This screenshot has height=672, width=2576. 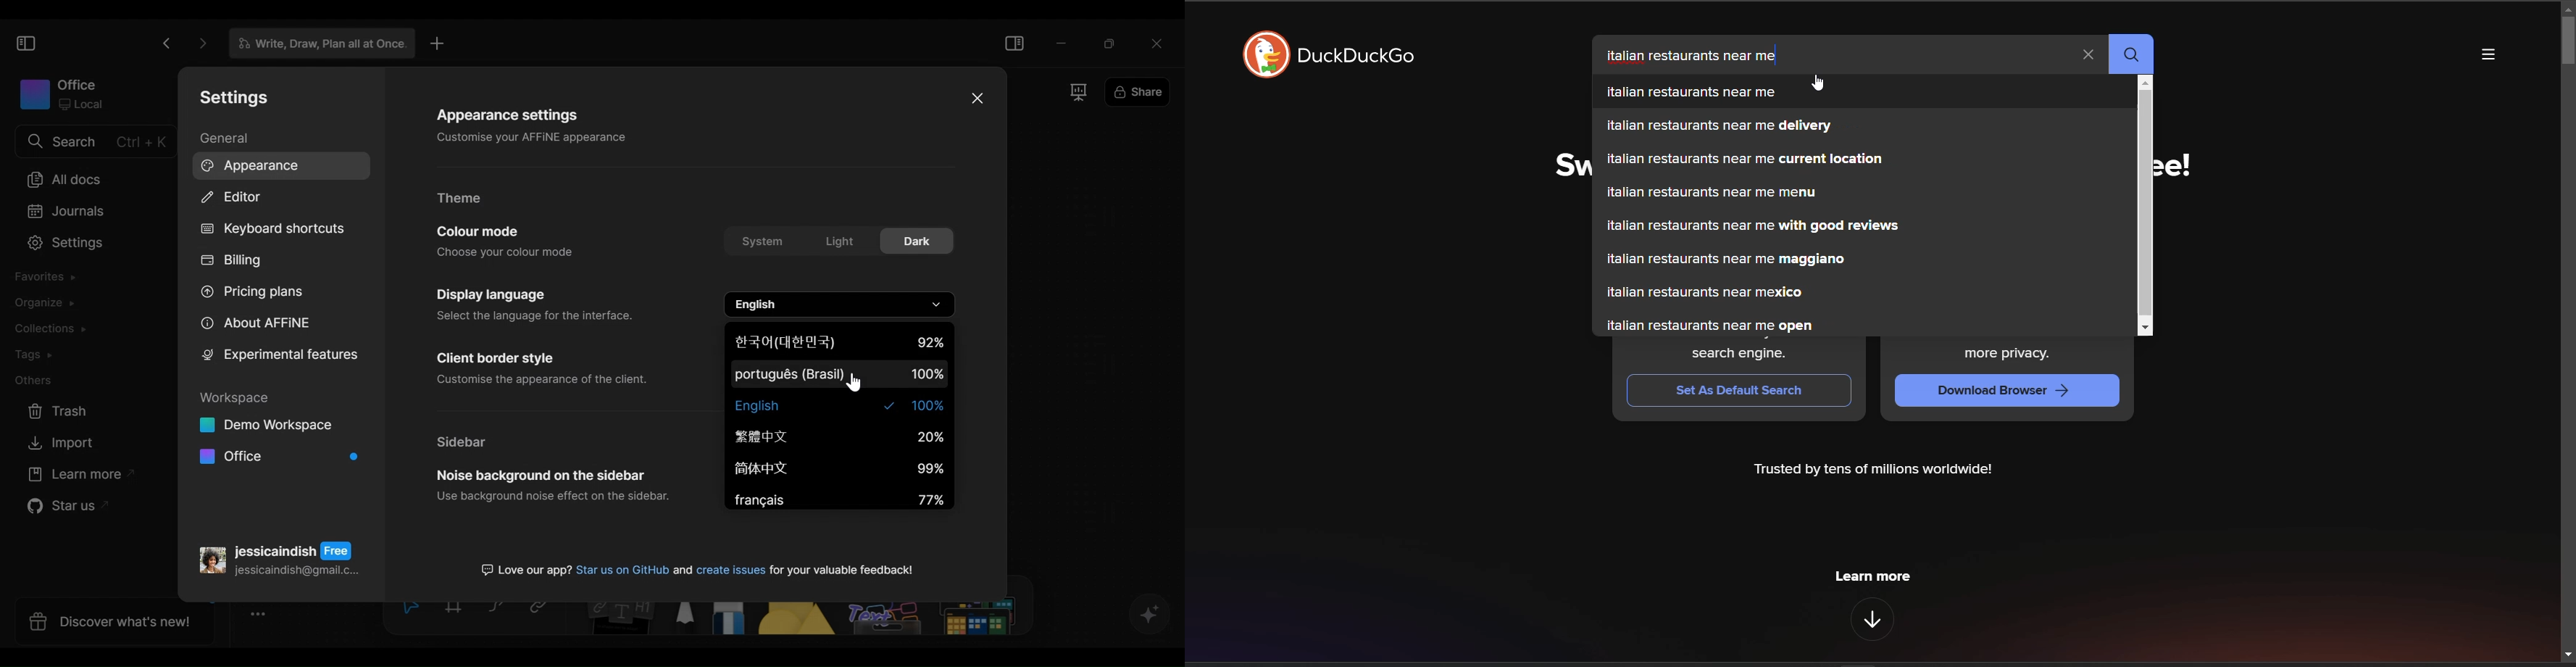 I want to click on language drop-down menu, so click(x=839, y=417).